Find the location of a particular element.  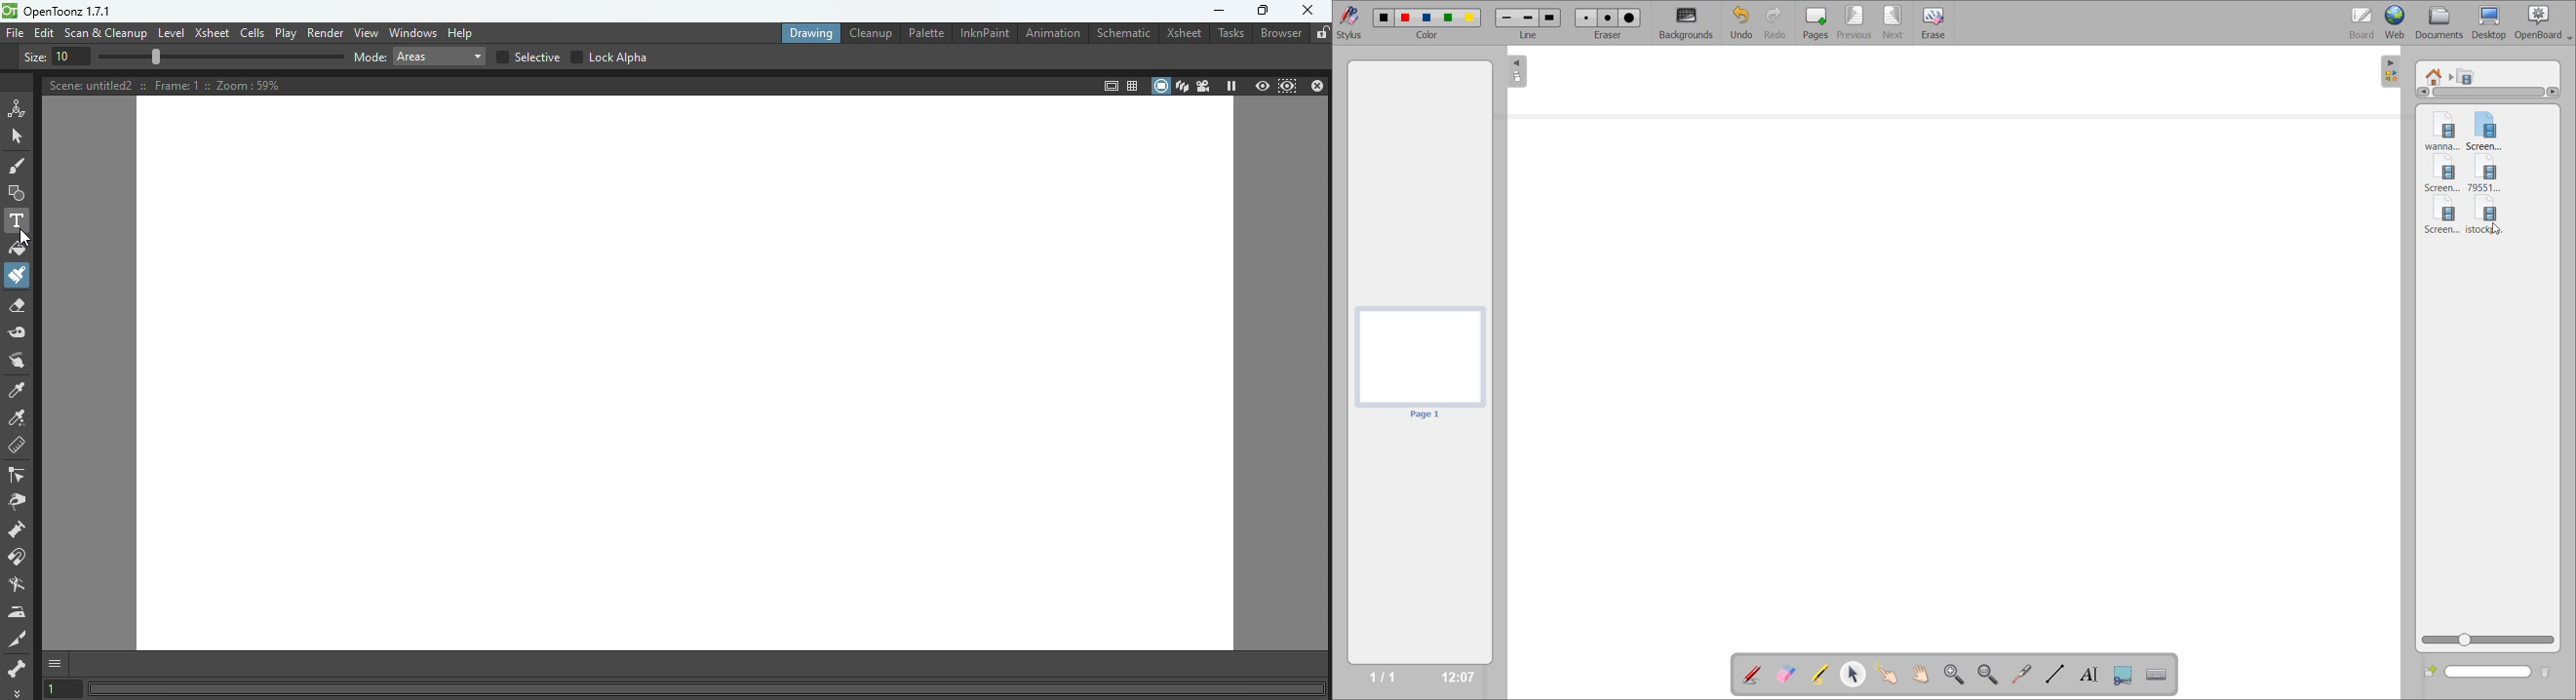

Freeze is located at coordinates (1232, 85).